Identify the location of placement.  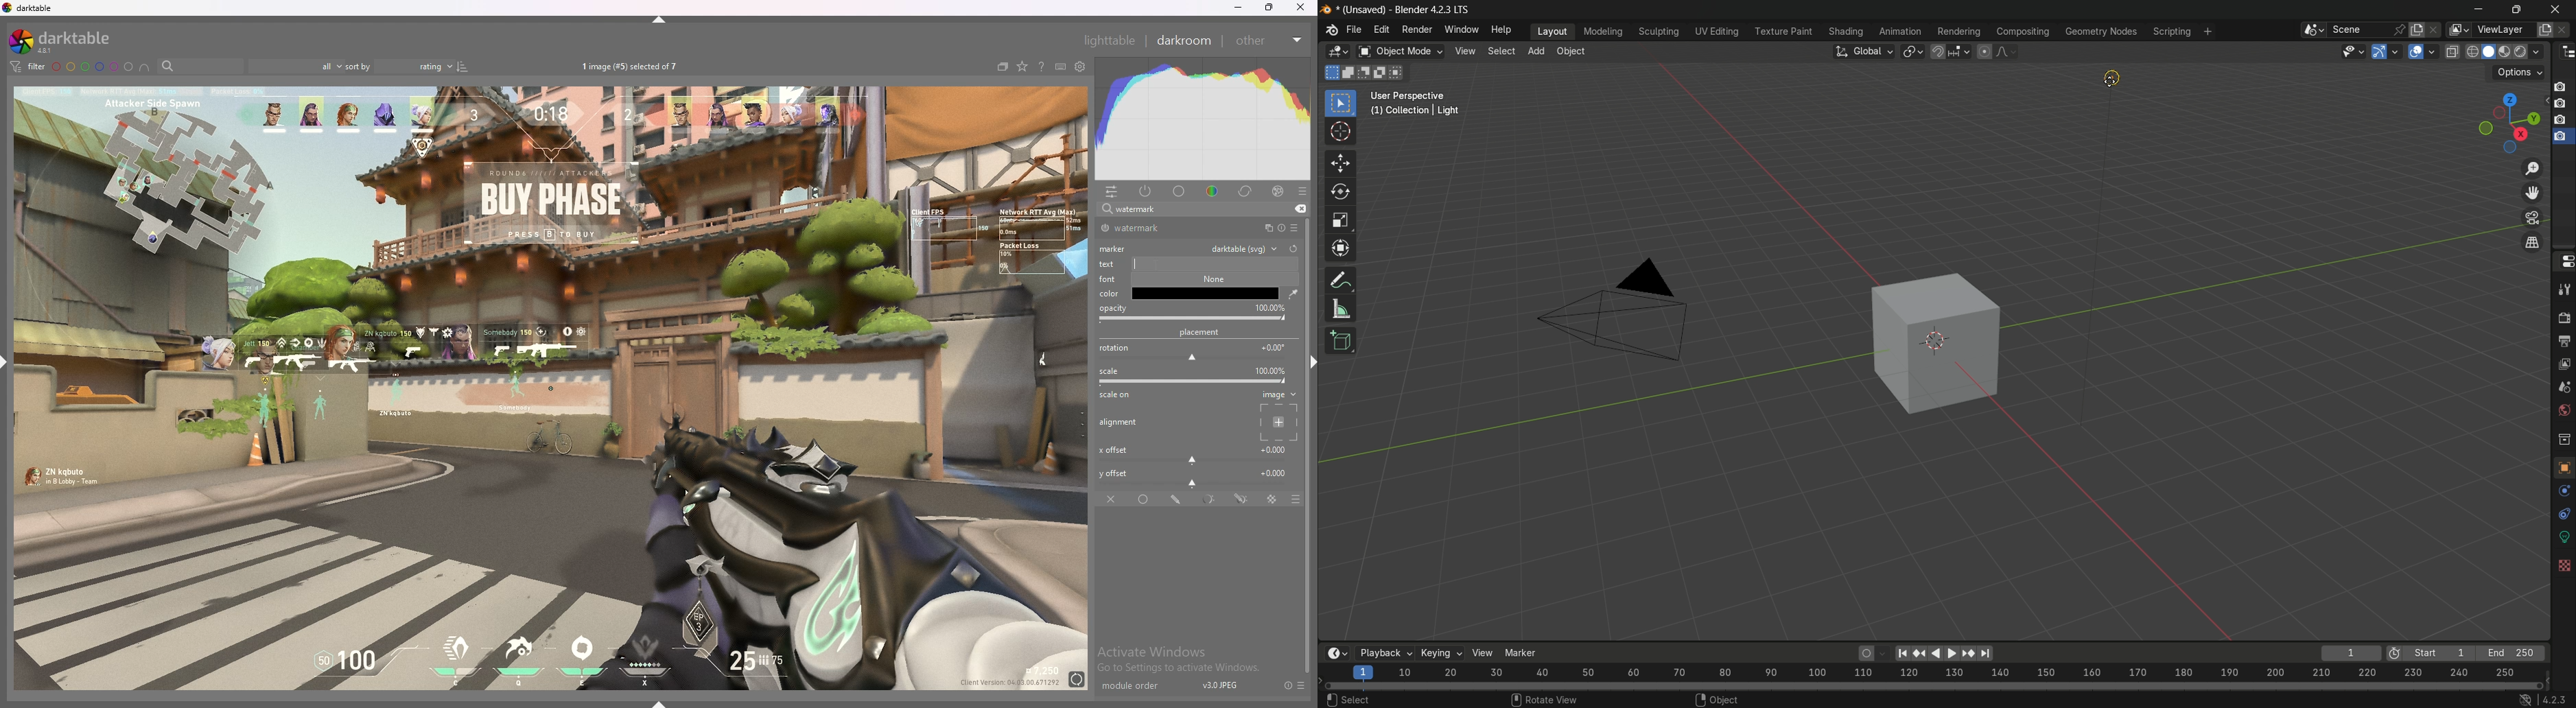
(1202, 332).